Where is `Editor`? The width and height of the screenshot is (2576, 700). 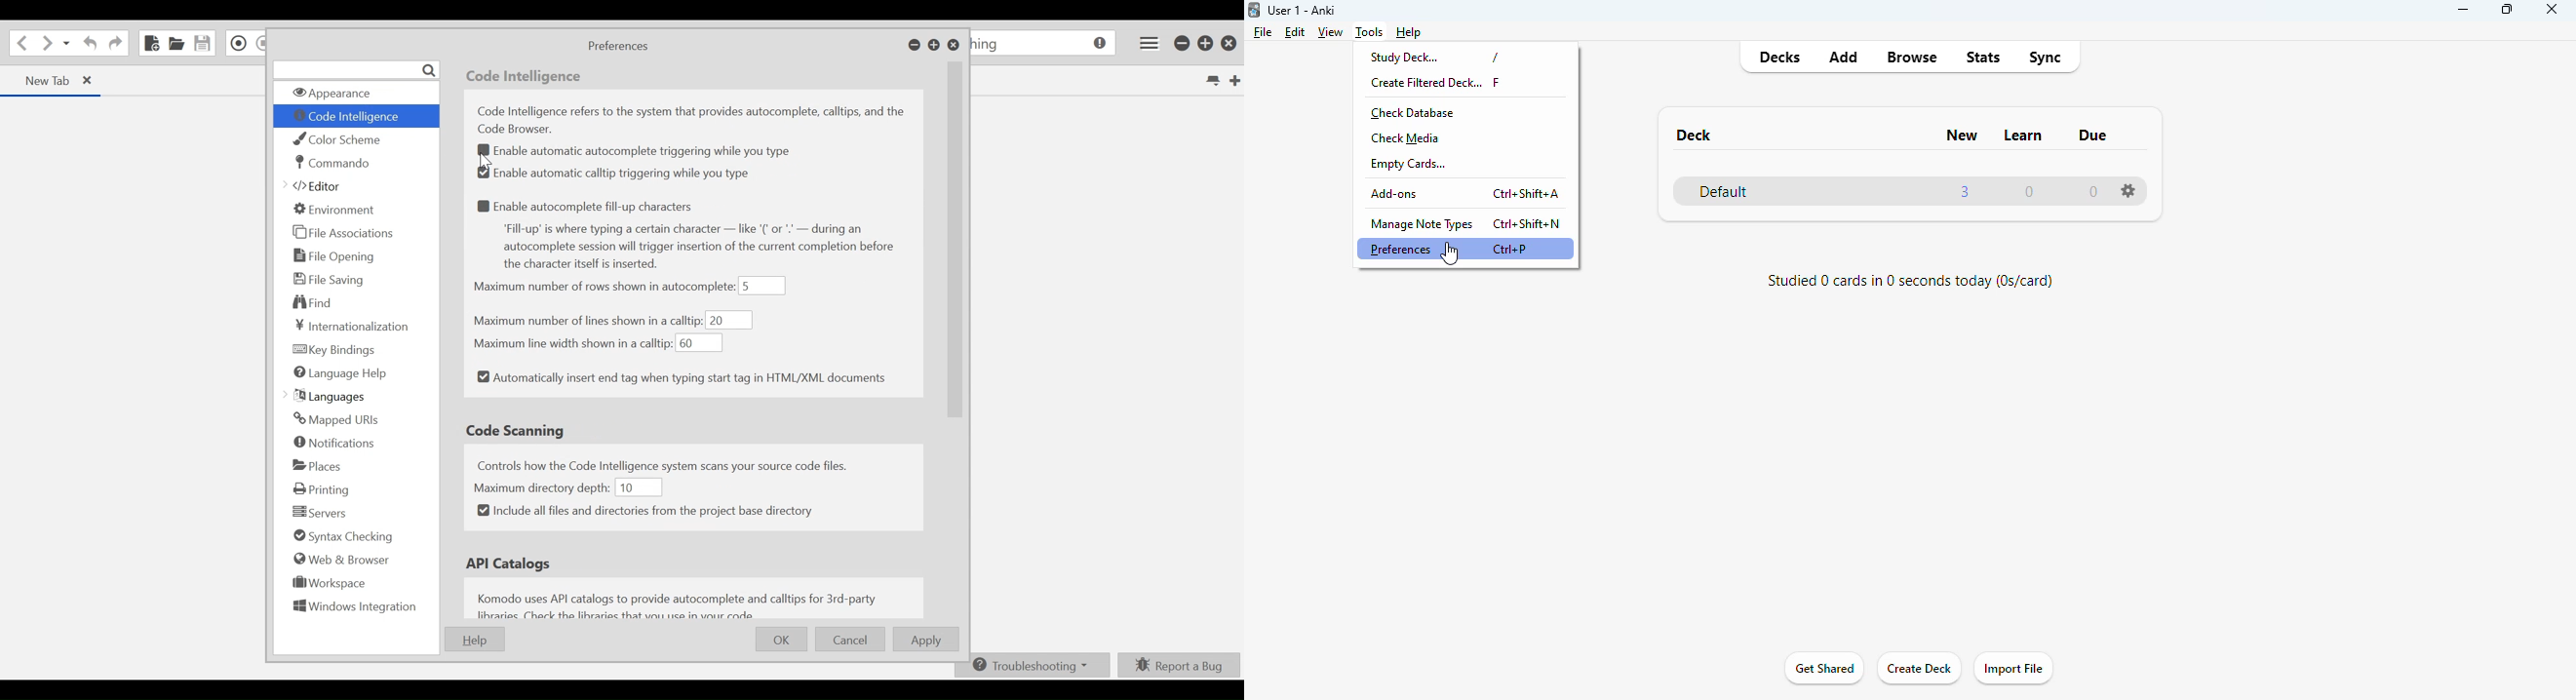 Editor is located at coordinates (318, 187).